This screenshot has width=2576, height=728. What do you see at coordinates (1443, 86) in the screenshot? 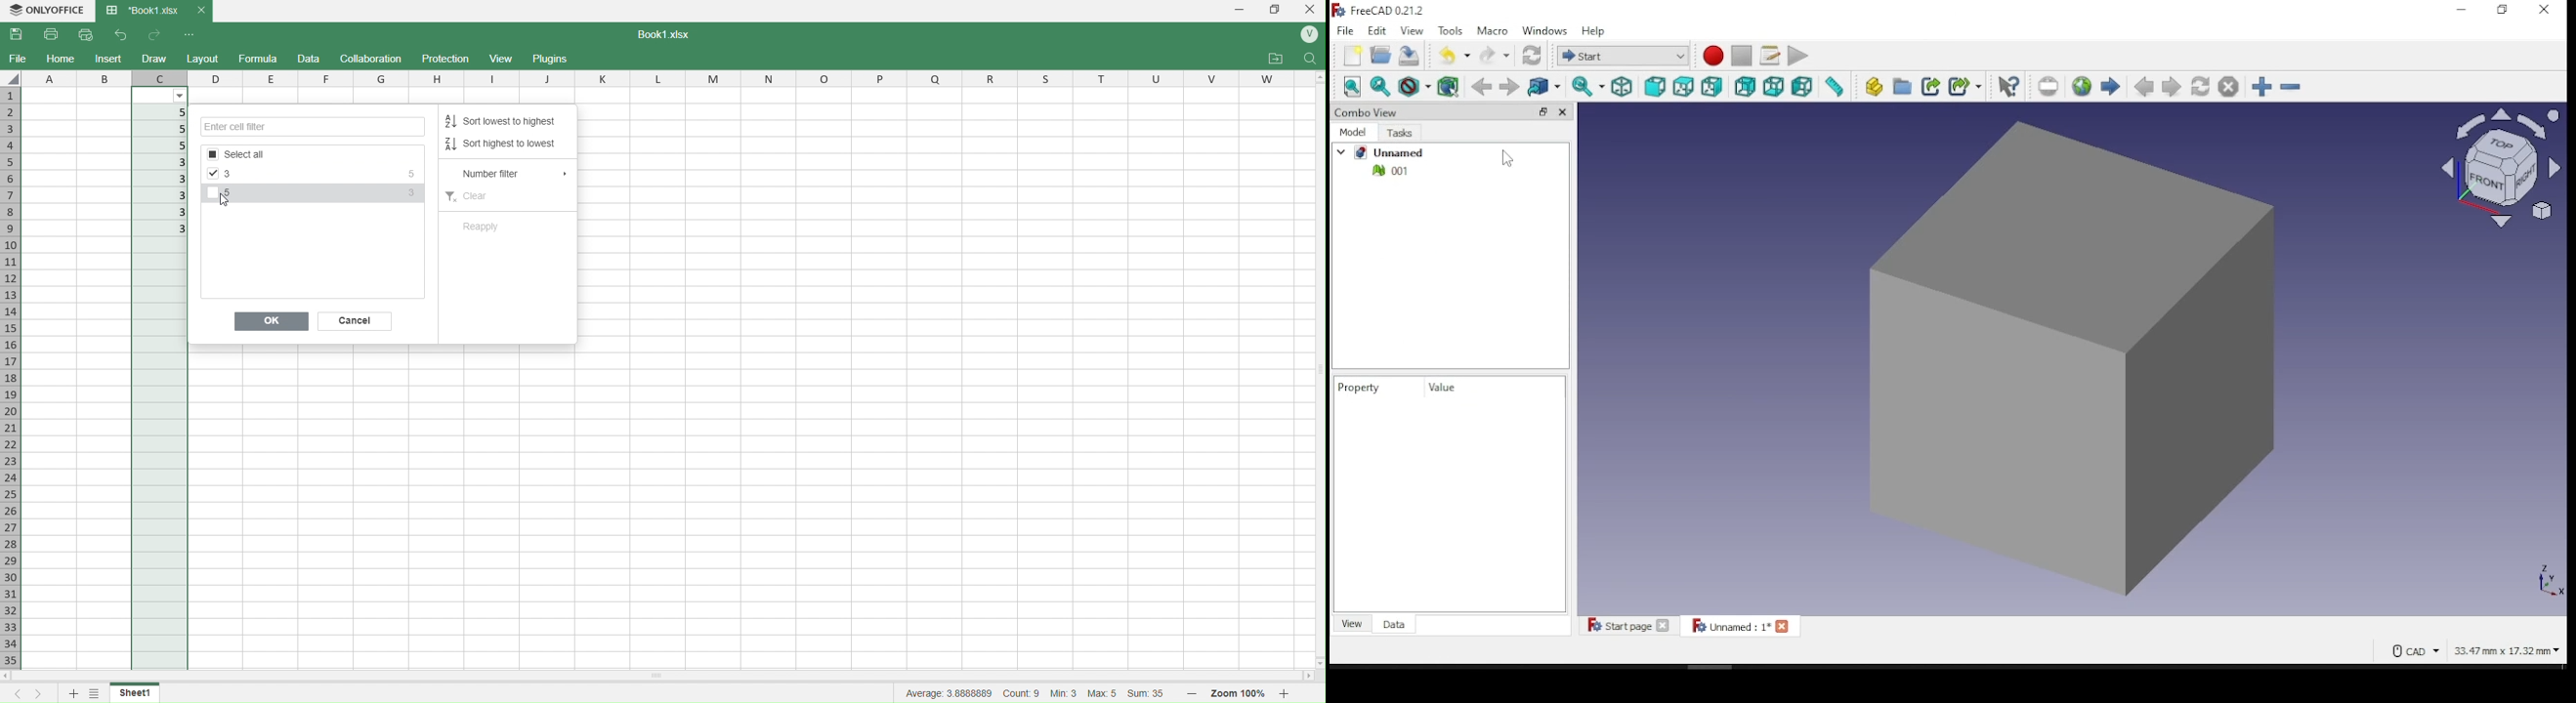
I see `bounding box` at bounding box center [1443, 86].